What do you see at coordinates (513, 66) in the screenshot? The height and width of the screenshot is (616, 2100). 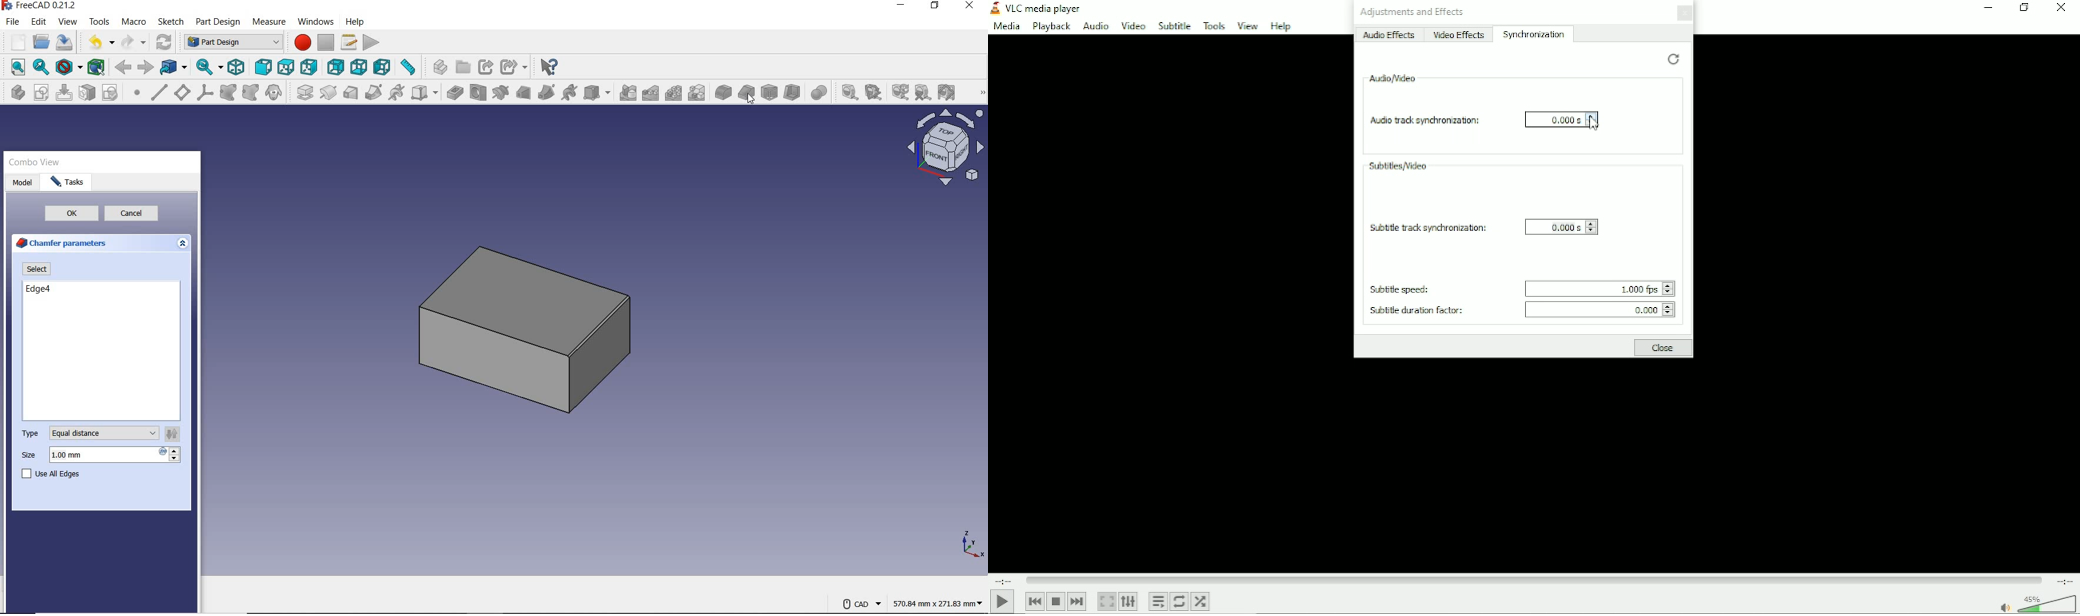 I see `make sub-link` at bounding box center [513, 66].